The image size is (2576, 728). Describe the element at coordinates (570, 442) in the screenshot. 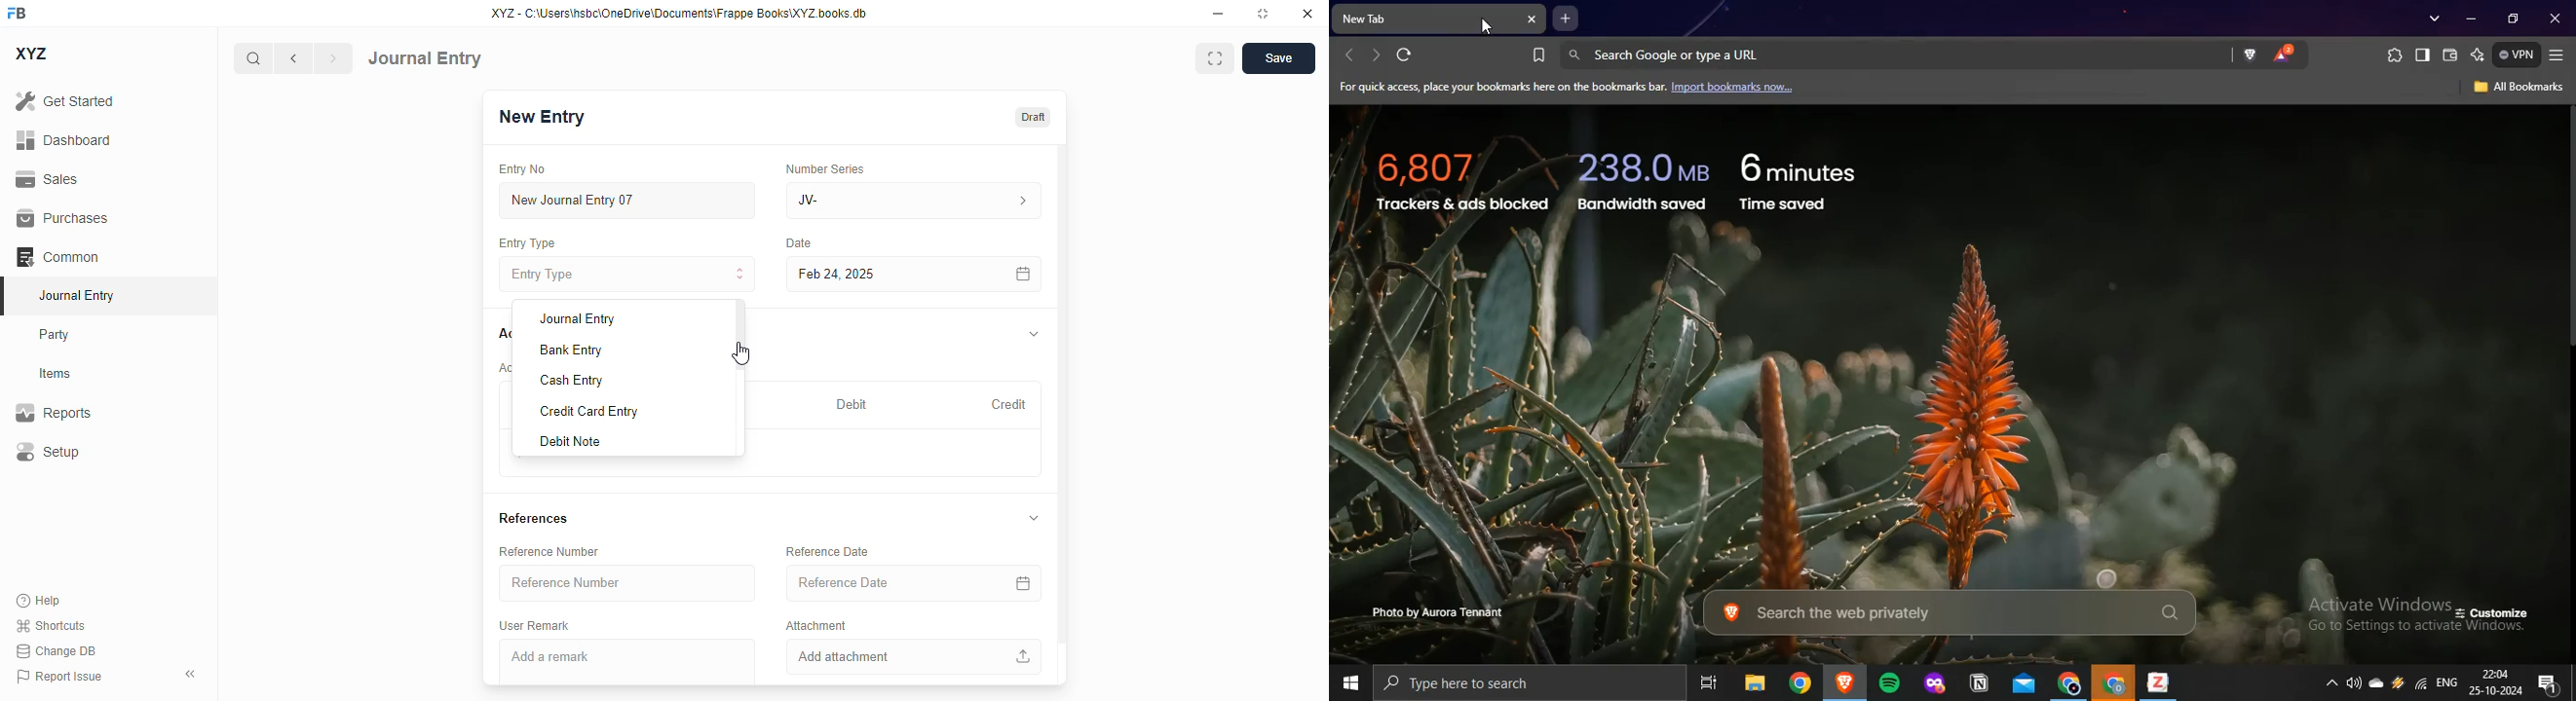

I see `debit note` at that location.